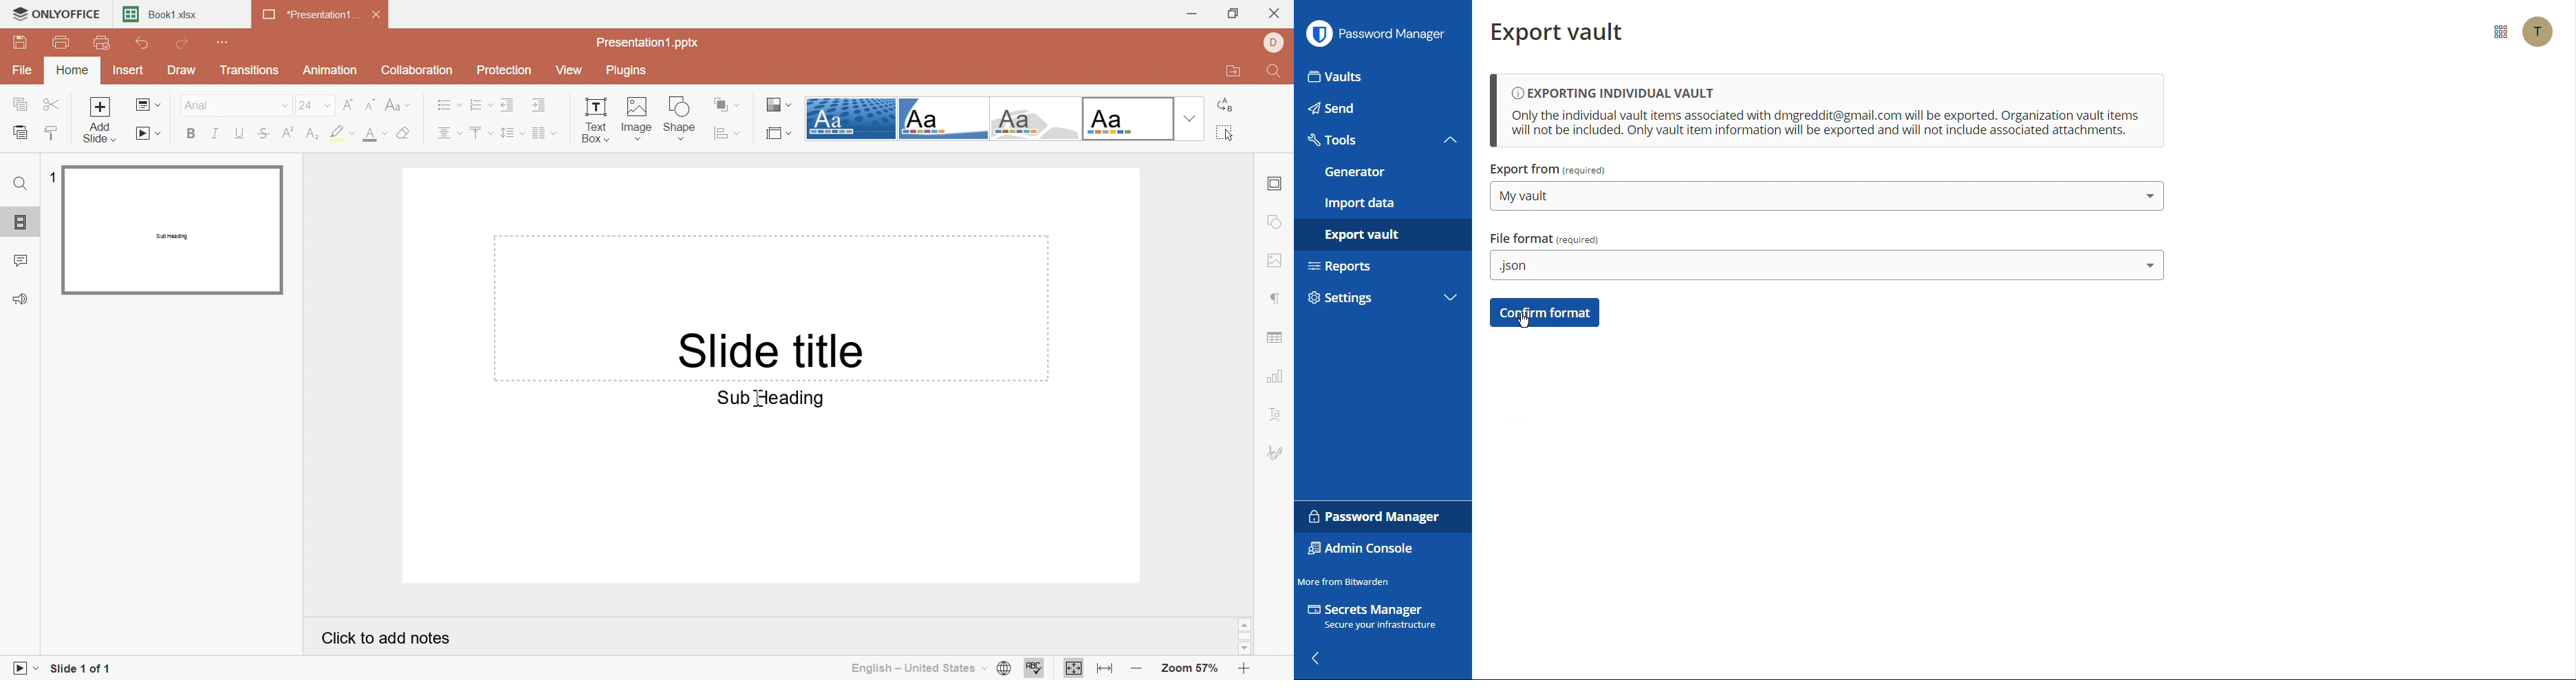 The width and height of the screenshot is (2576, 700). What do you see at coordinates (24, 667) in the screenshot?
I see `Start slideshow` at bounding box center [24, 667].